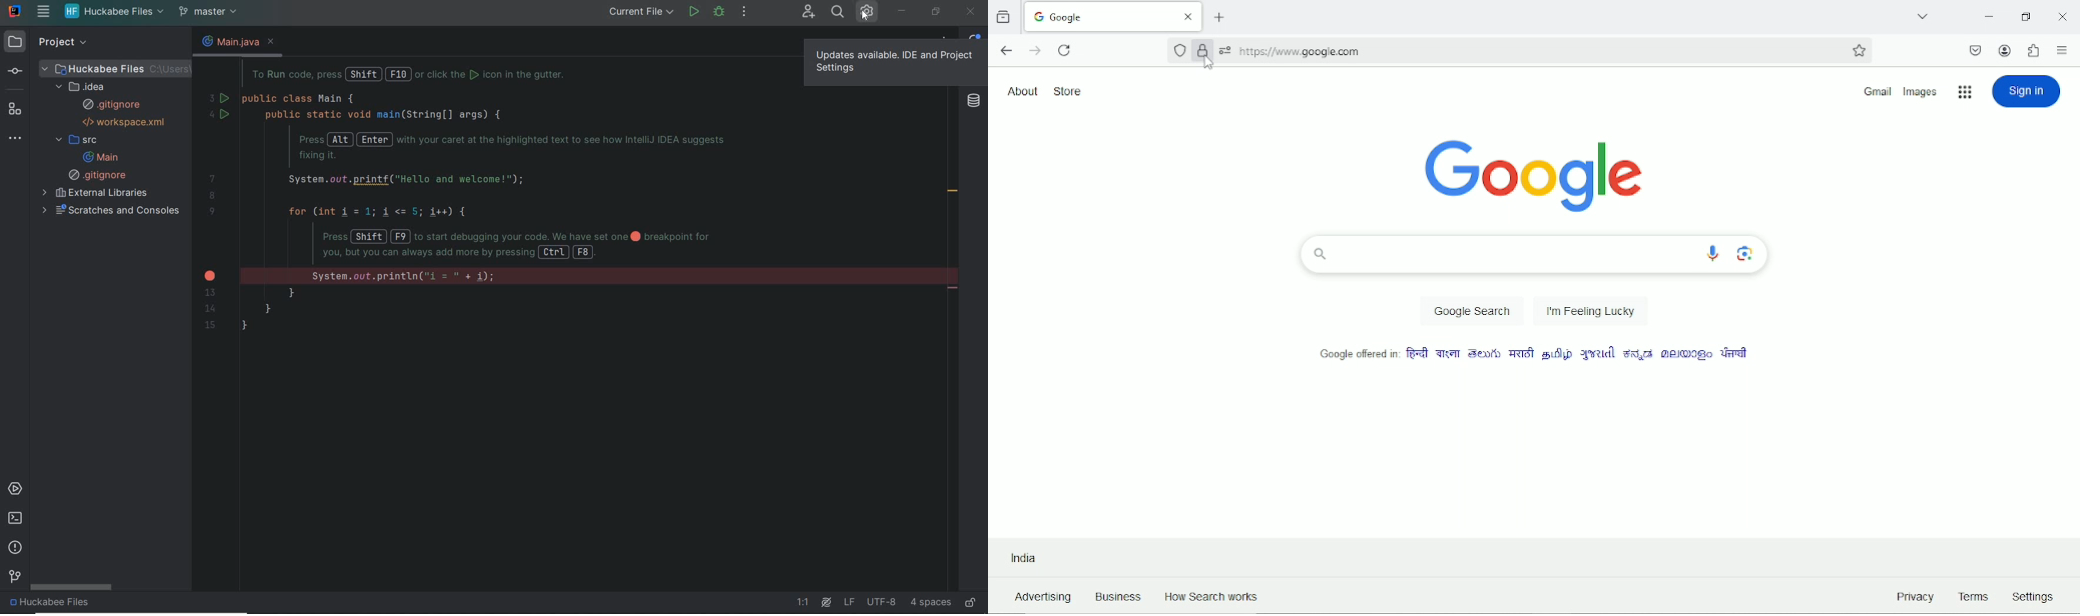  I want to click on List all tabs, so click(1921, 17).